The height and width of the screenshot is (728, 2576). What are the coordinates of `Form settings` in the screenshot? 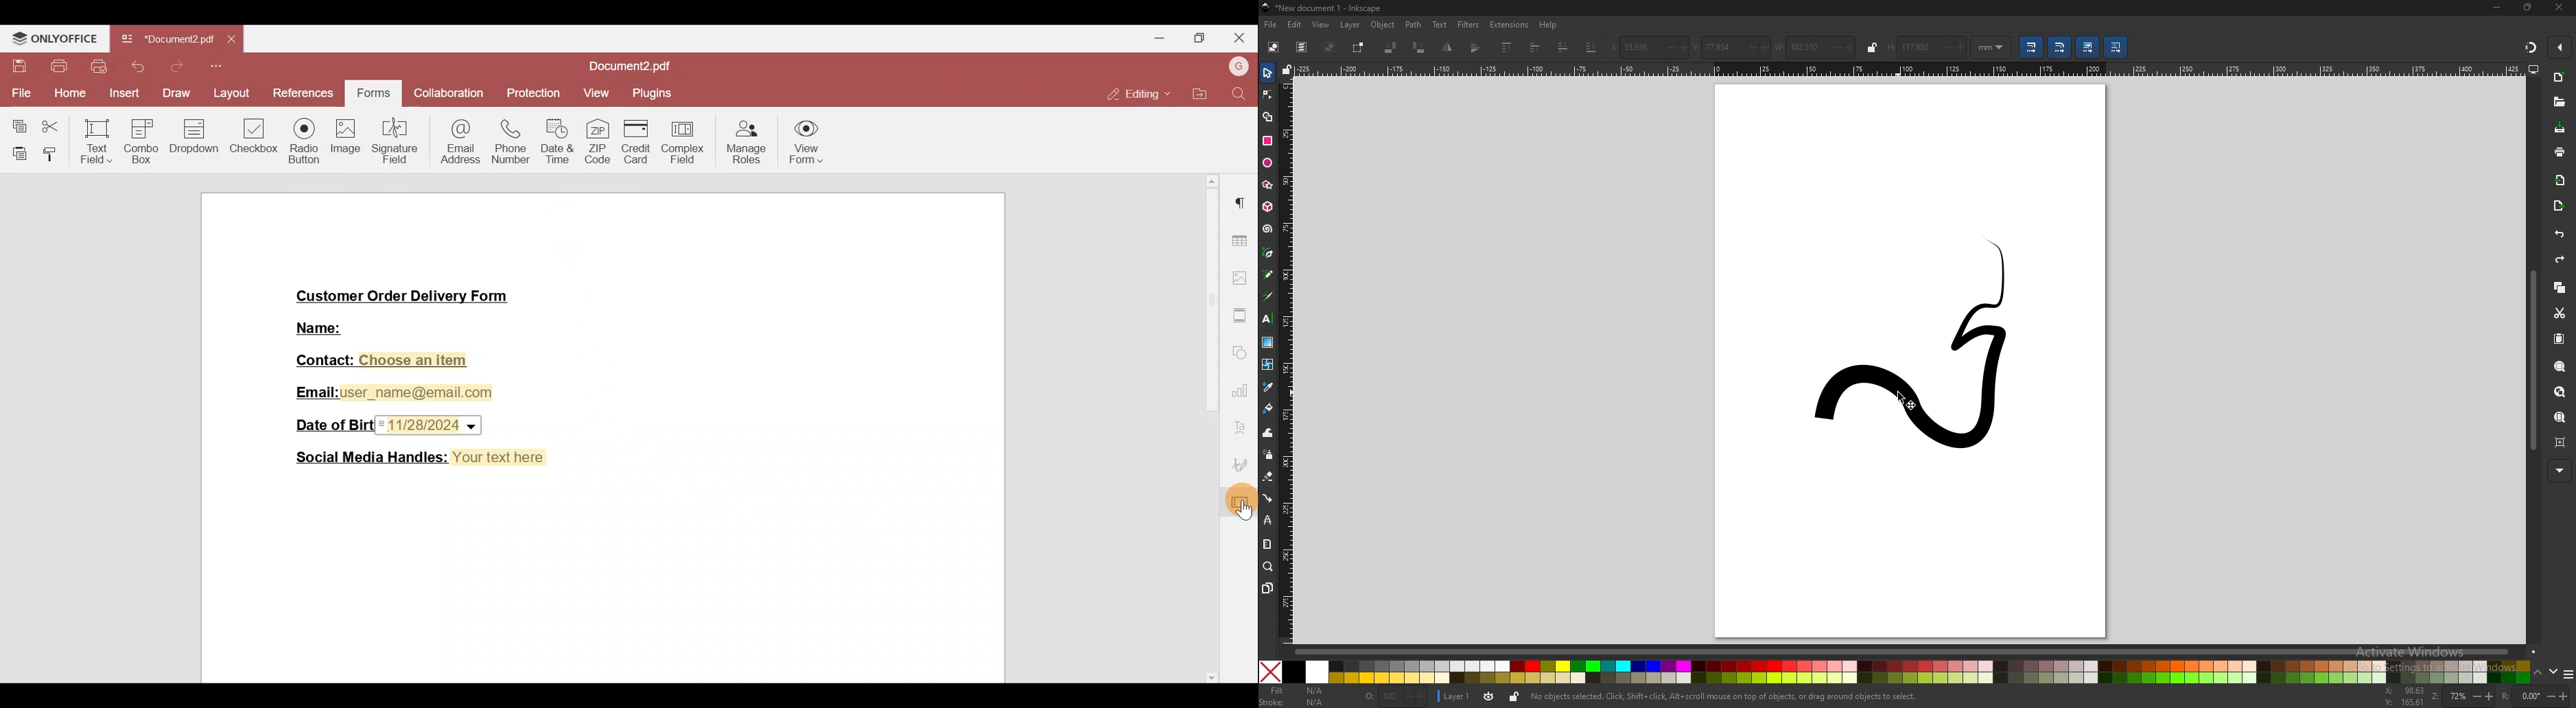 It's located at (1243, 504).